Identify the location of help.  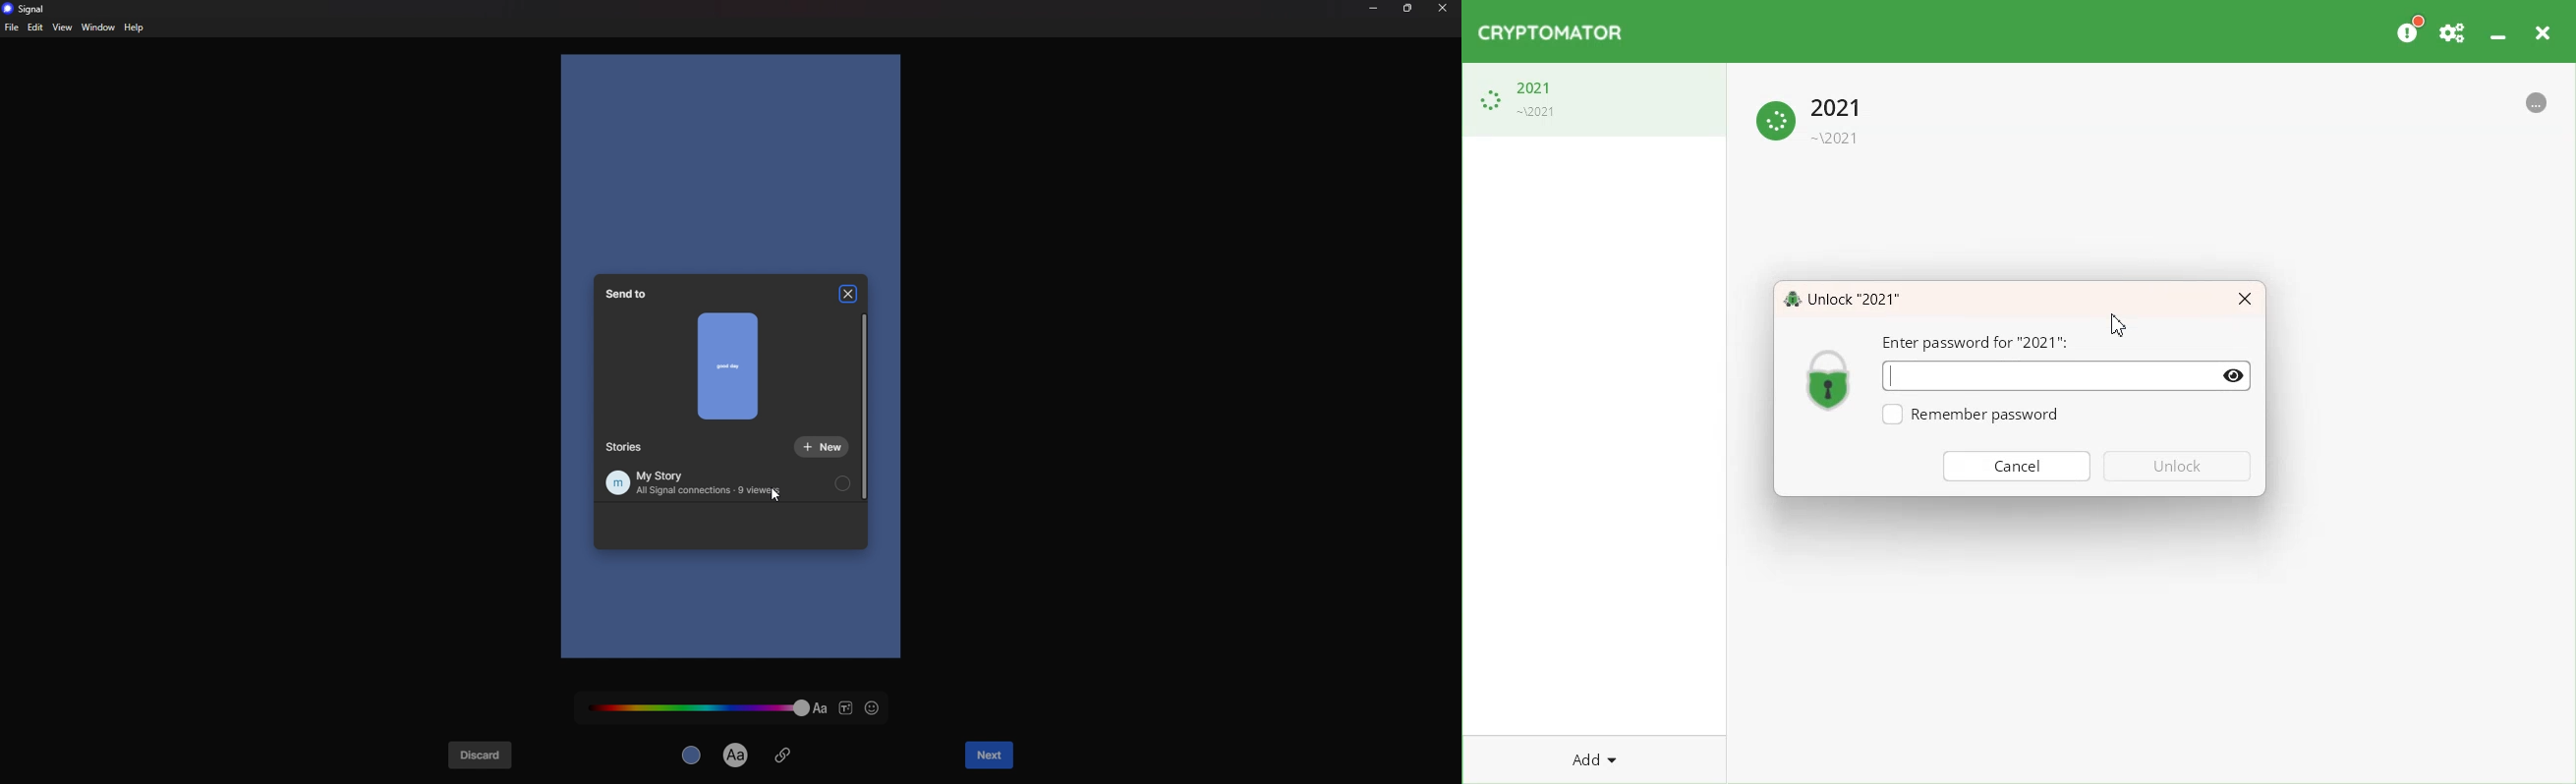
(136, 27).